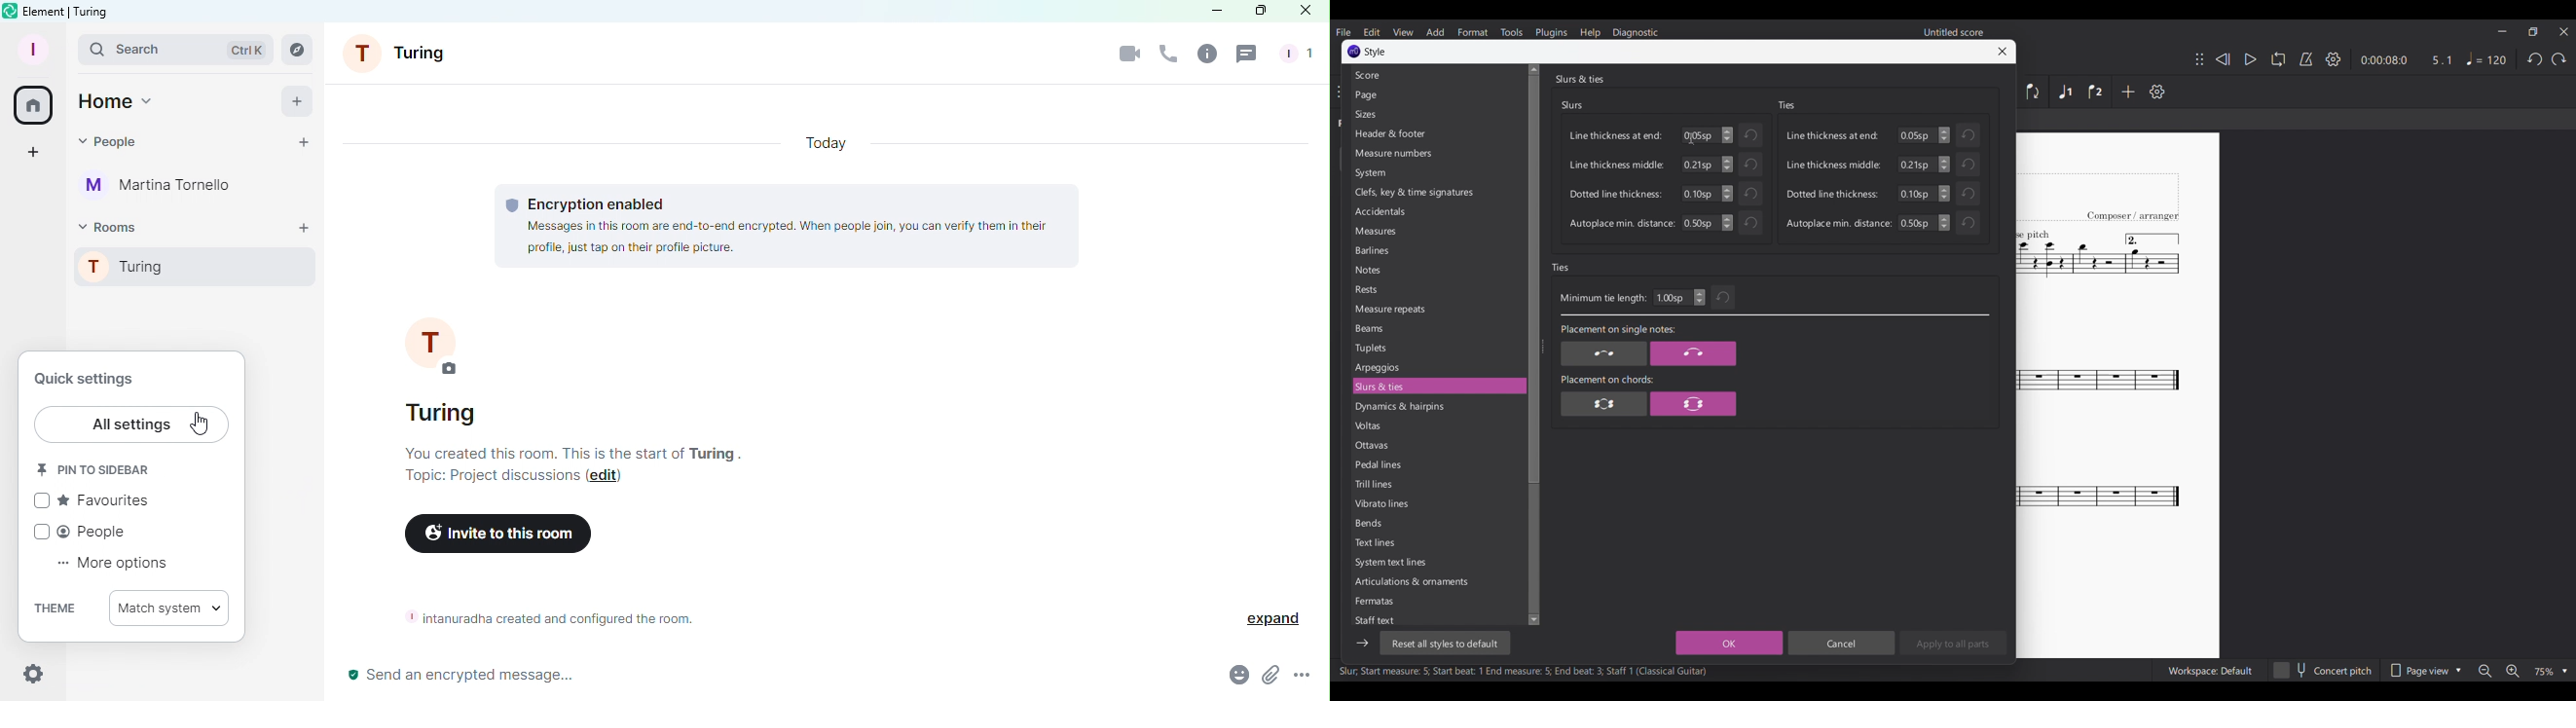  What do you see at coordinates (2278, 59) in the screenshot?
I see `Loop playback` at bounding box center [2278, 59].